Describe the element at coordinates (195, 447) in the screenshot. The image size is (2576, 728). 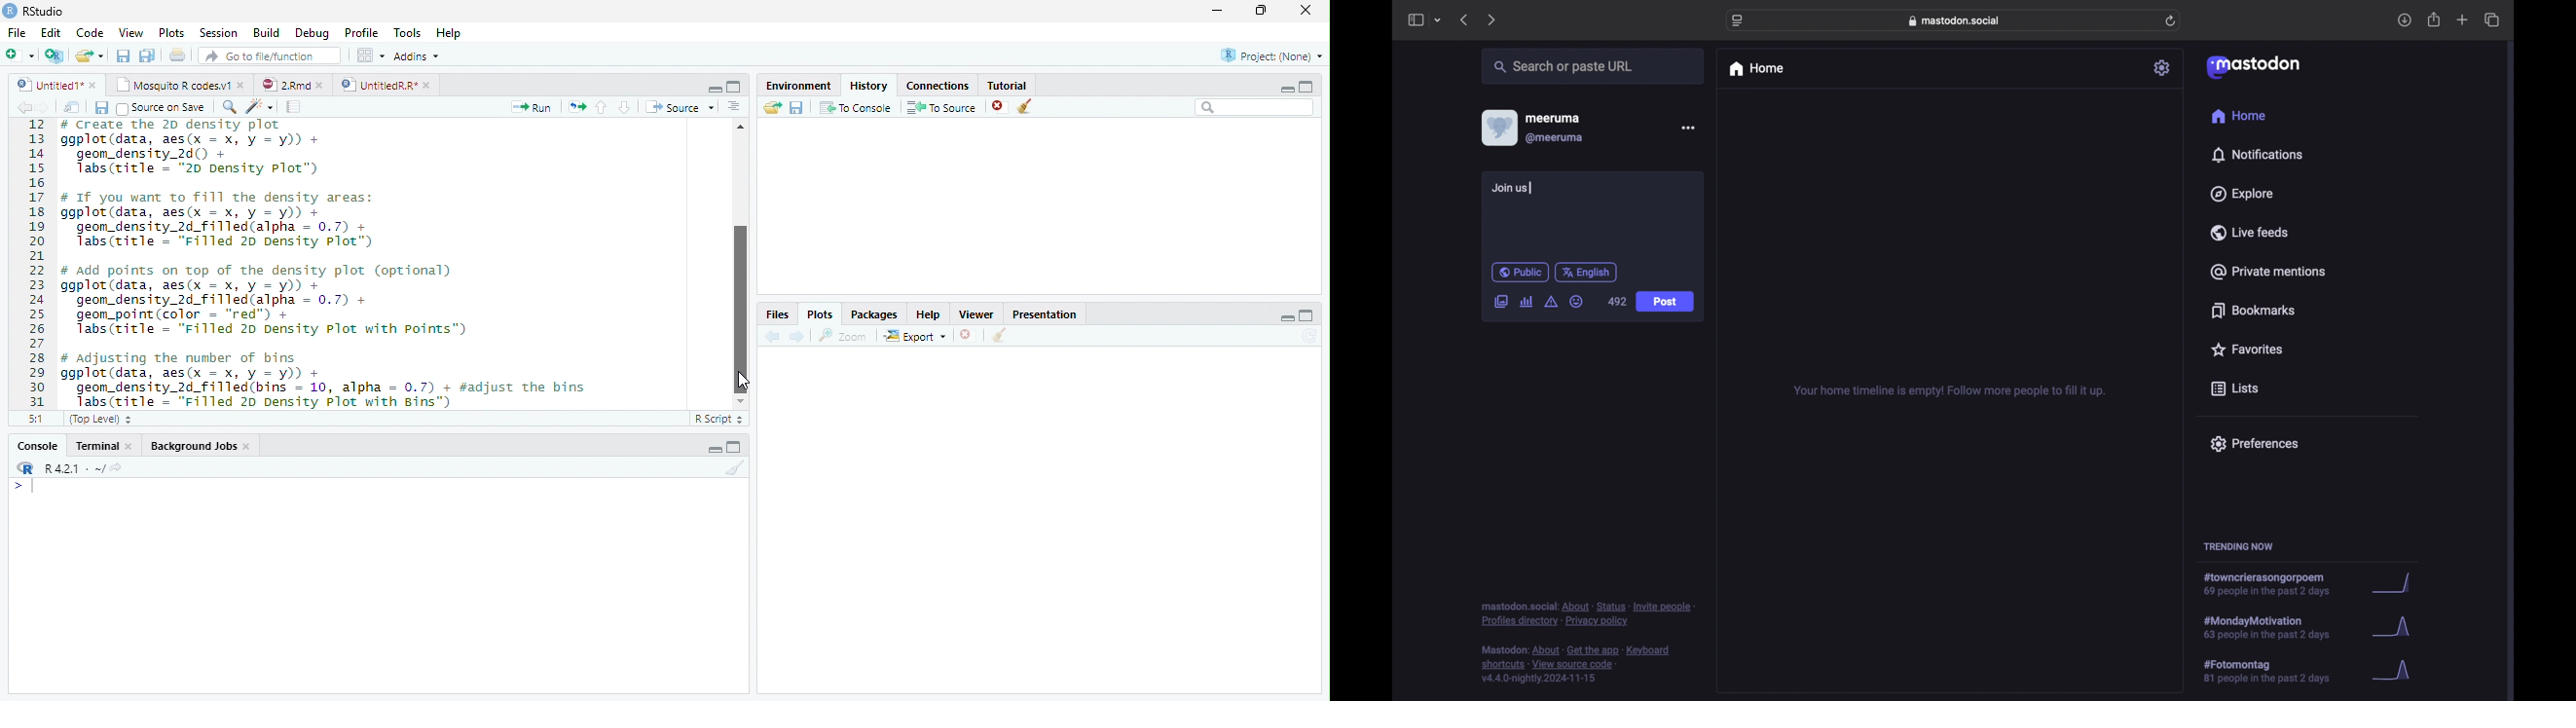
I see `Background Jobs` at that location.